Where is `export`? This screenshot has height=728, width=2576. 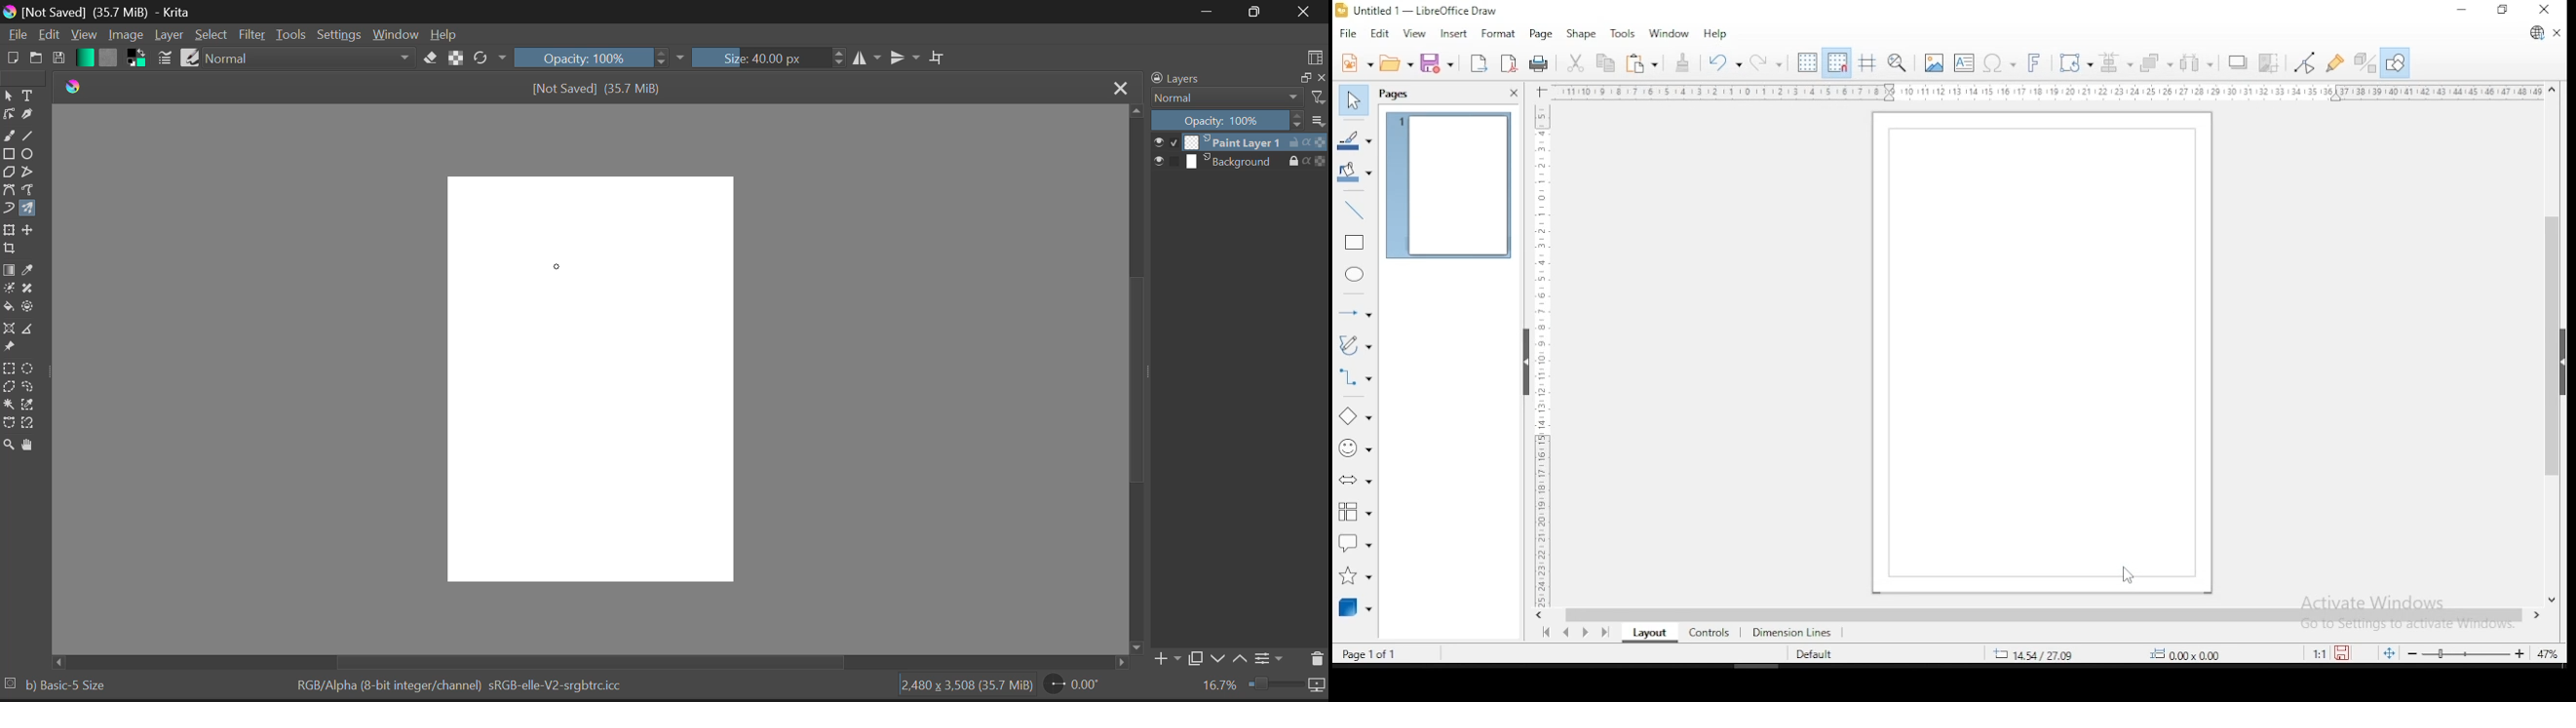
export is located at coordinates (1478, 63).